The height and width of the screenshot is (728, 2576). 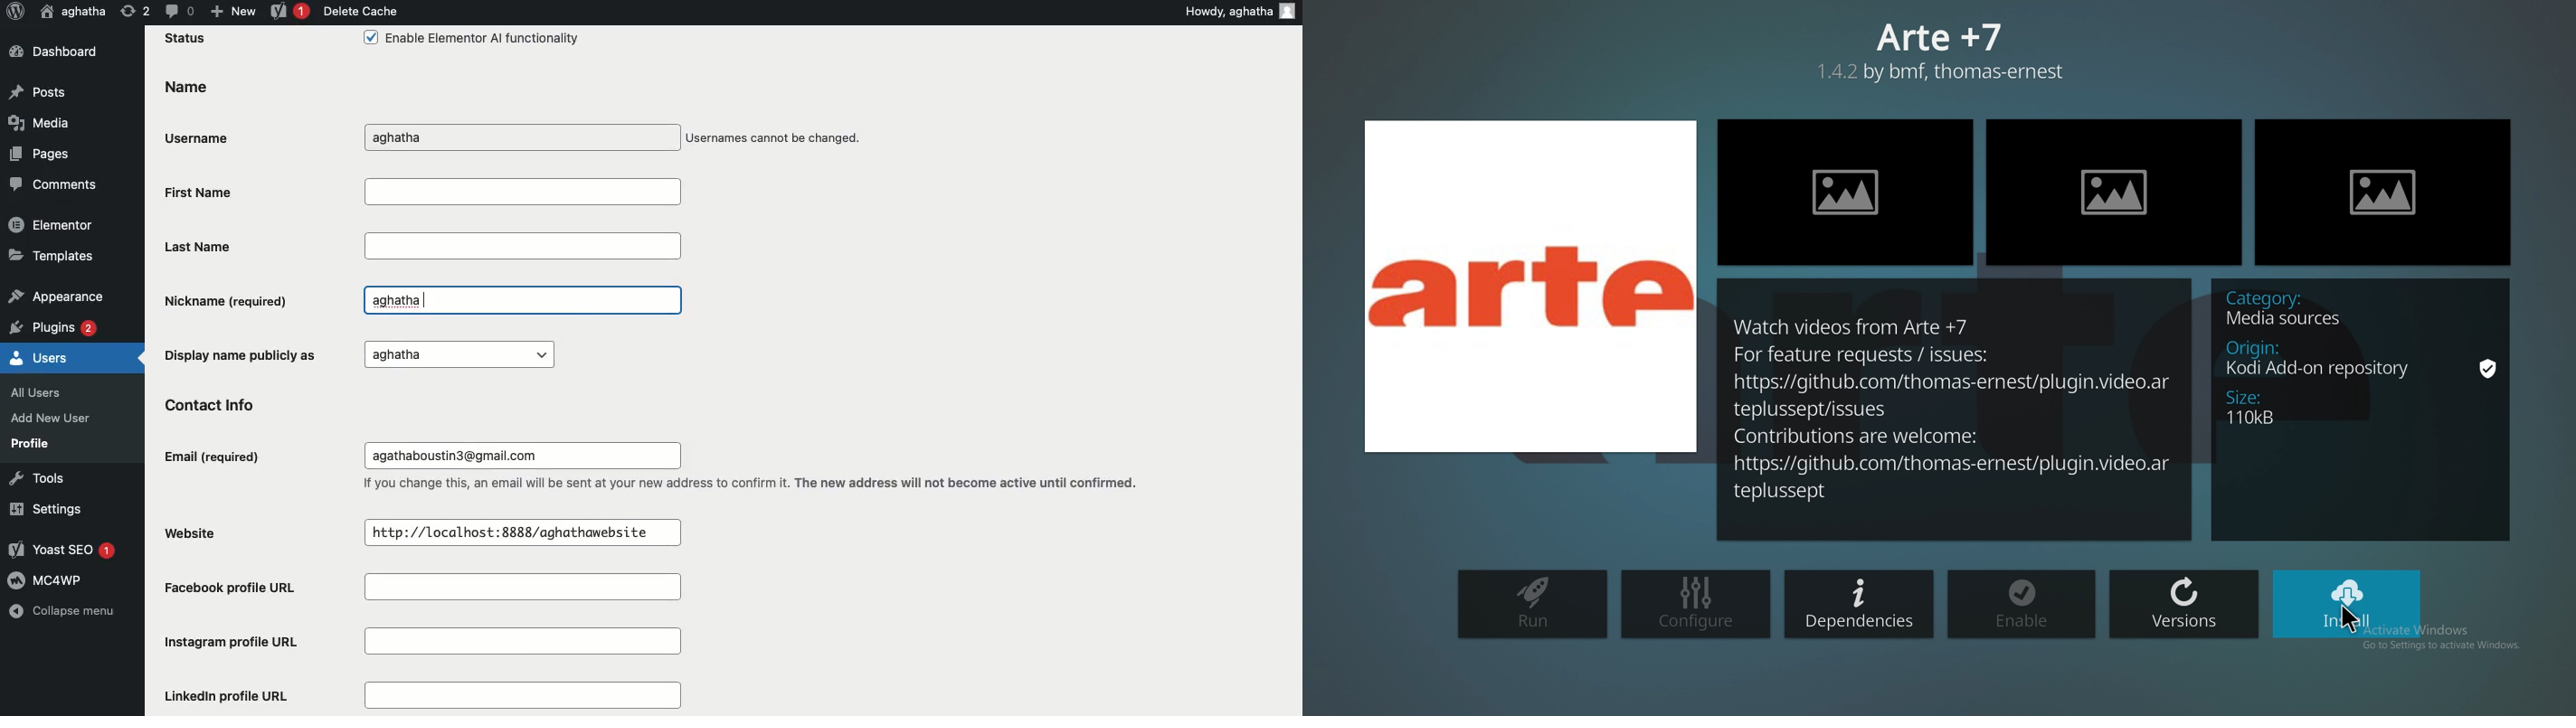 I want to click on Plugins, so click(x=55, y=325).